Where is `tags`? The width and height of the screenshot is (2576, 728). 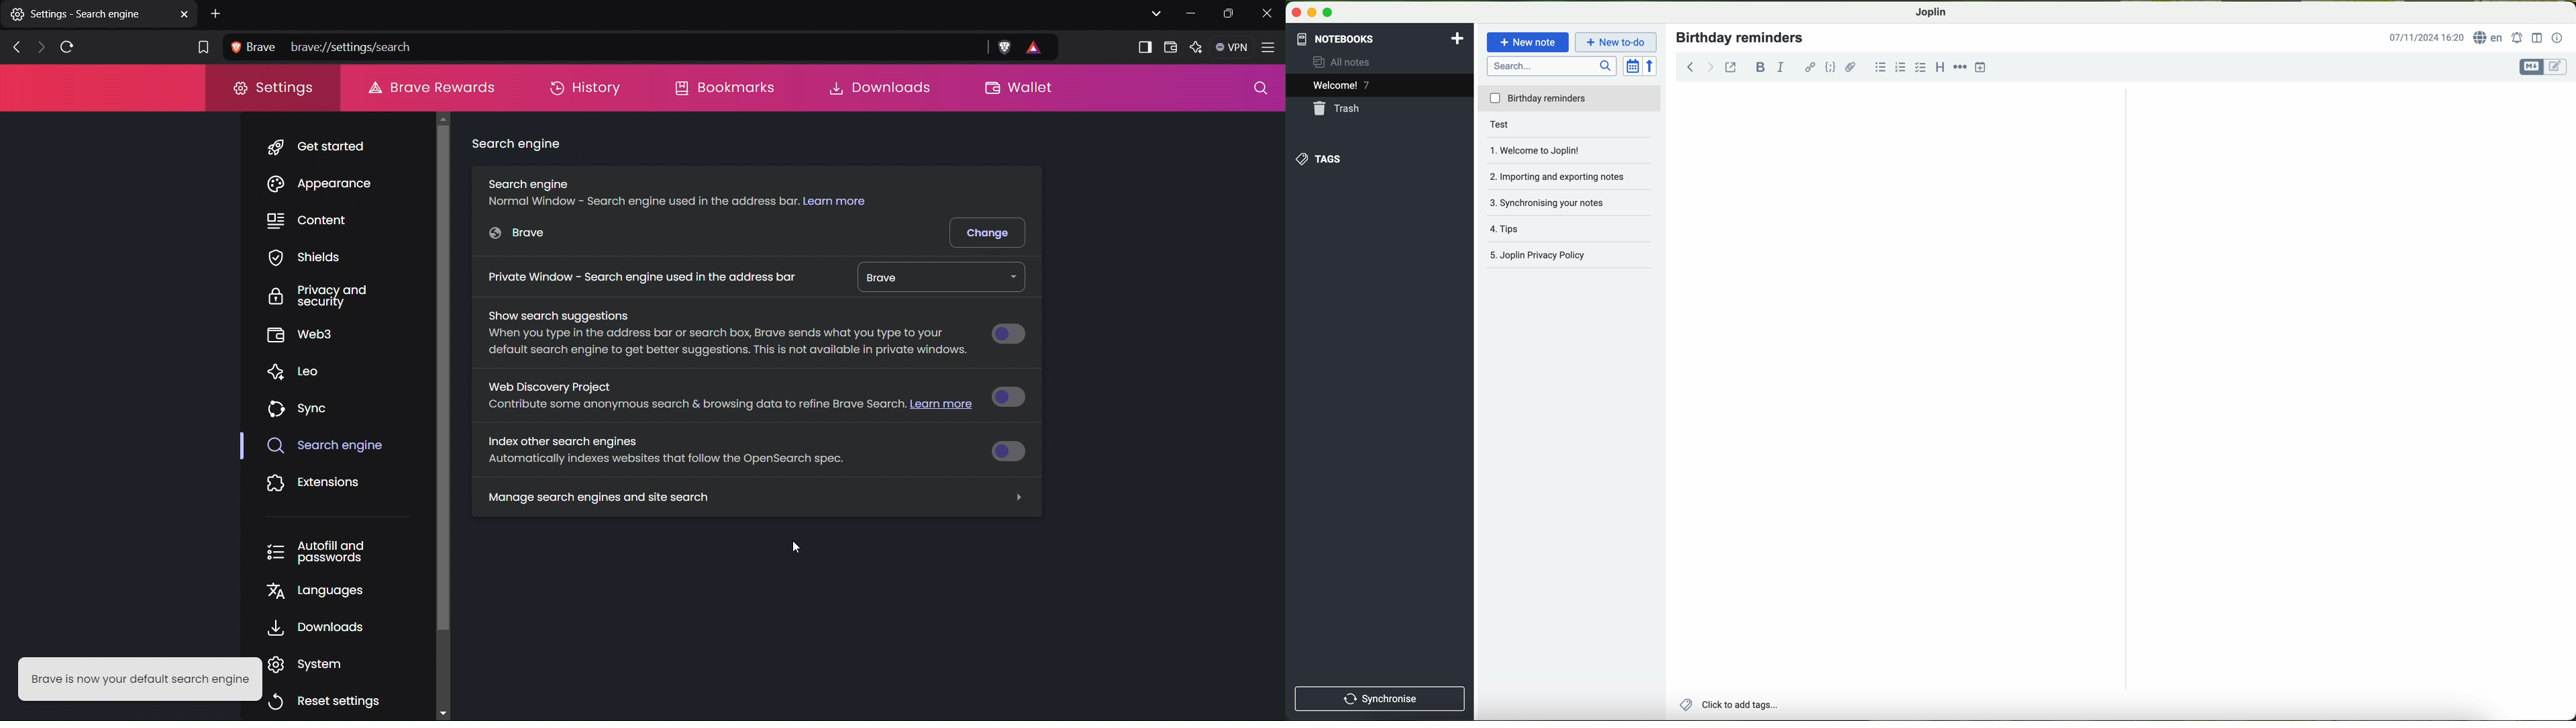
tags is located at coordinates (1323, 158).